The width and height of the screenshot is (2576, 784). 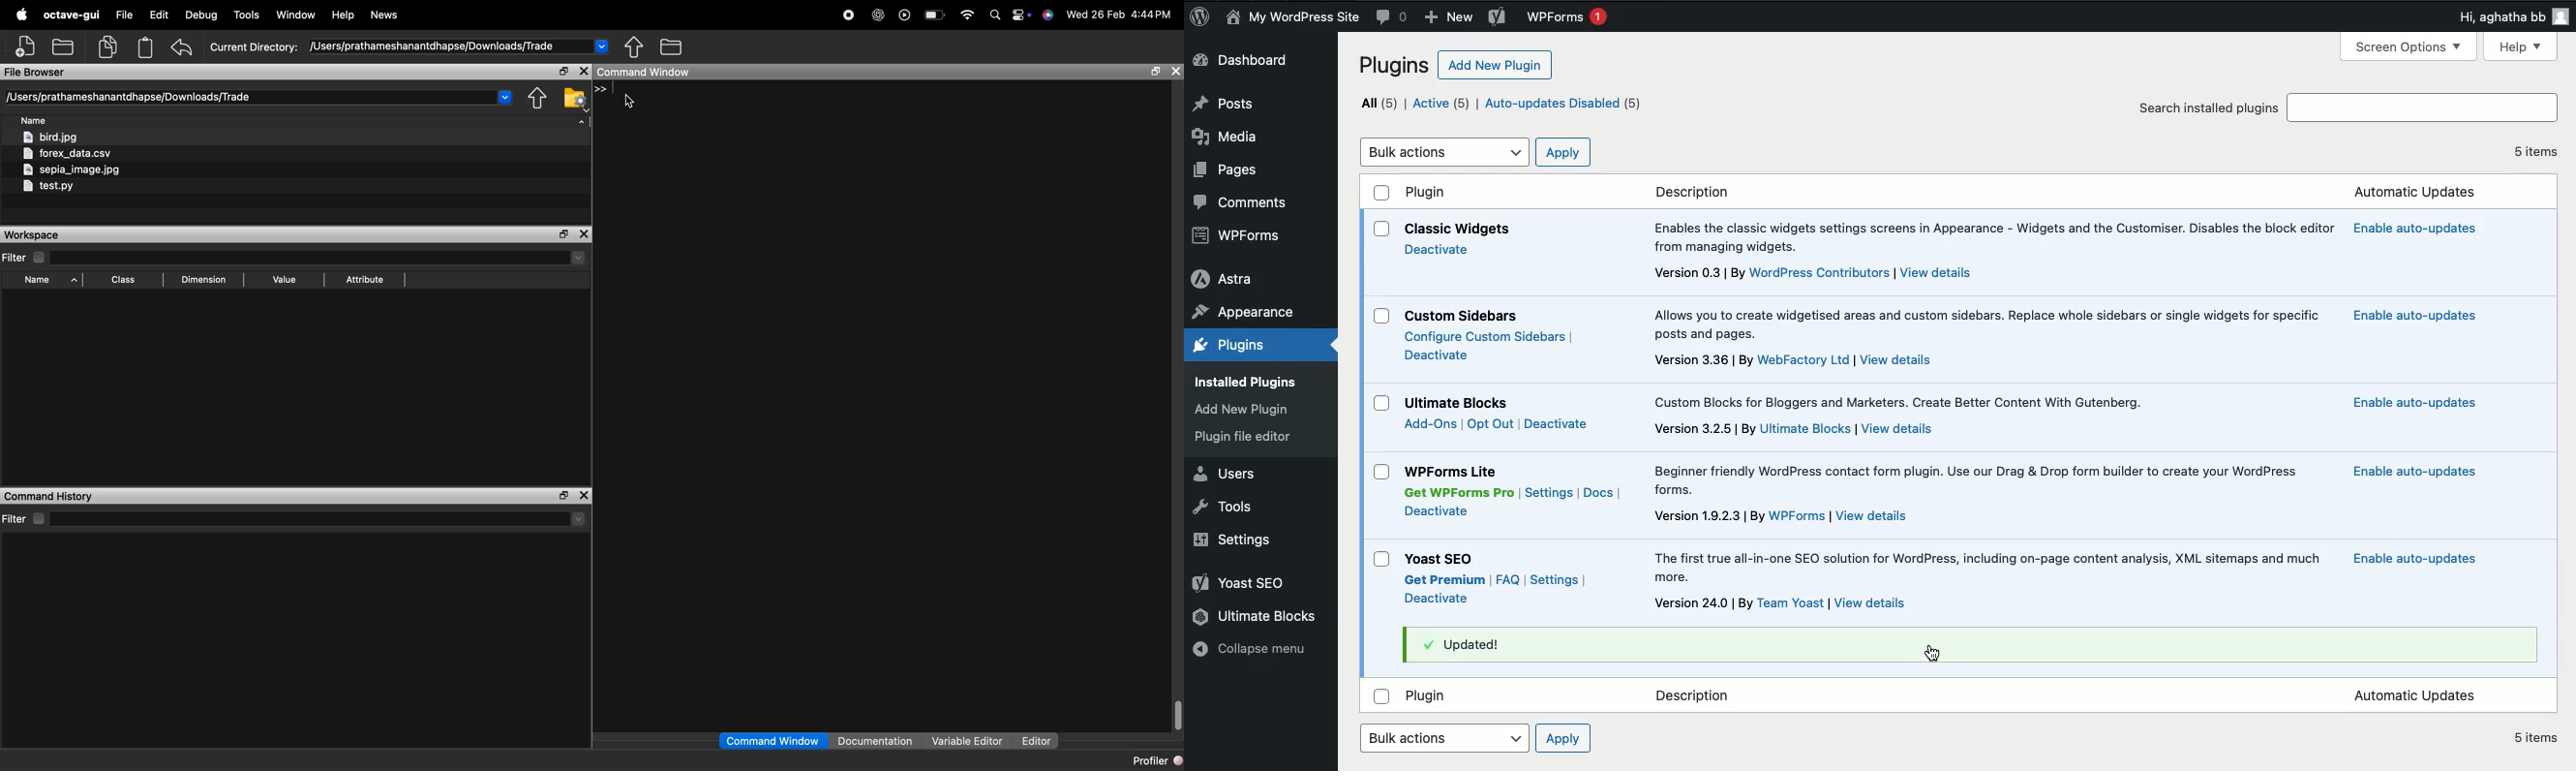 What do you see at coordinates (2513, 16) in the screenshot?
I see `Hi user` at bounding box center [2513, 16].